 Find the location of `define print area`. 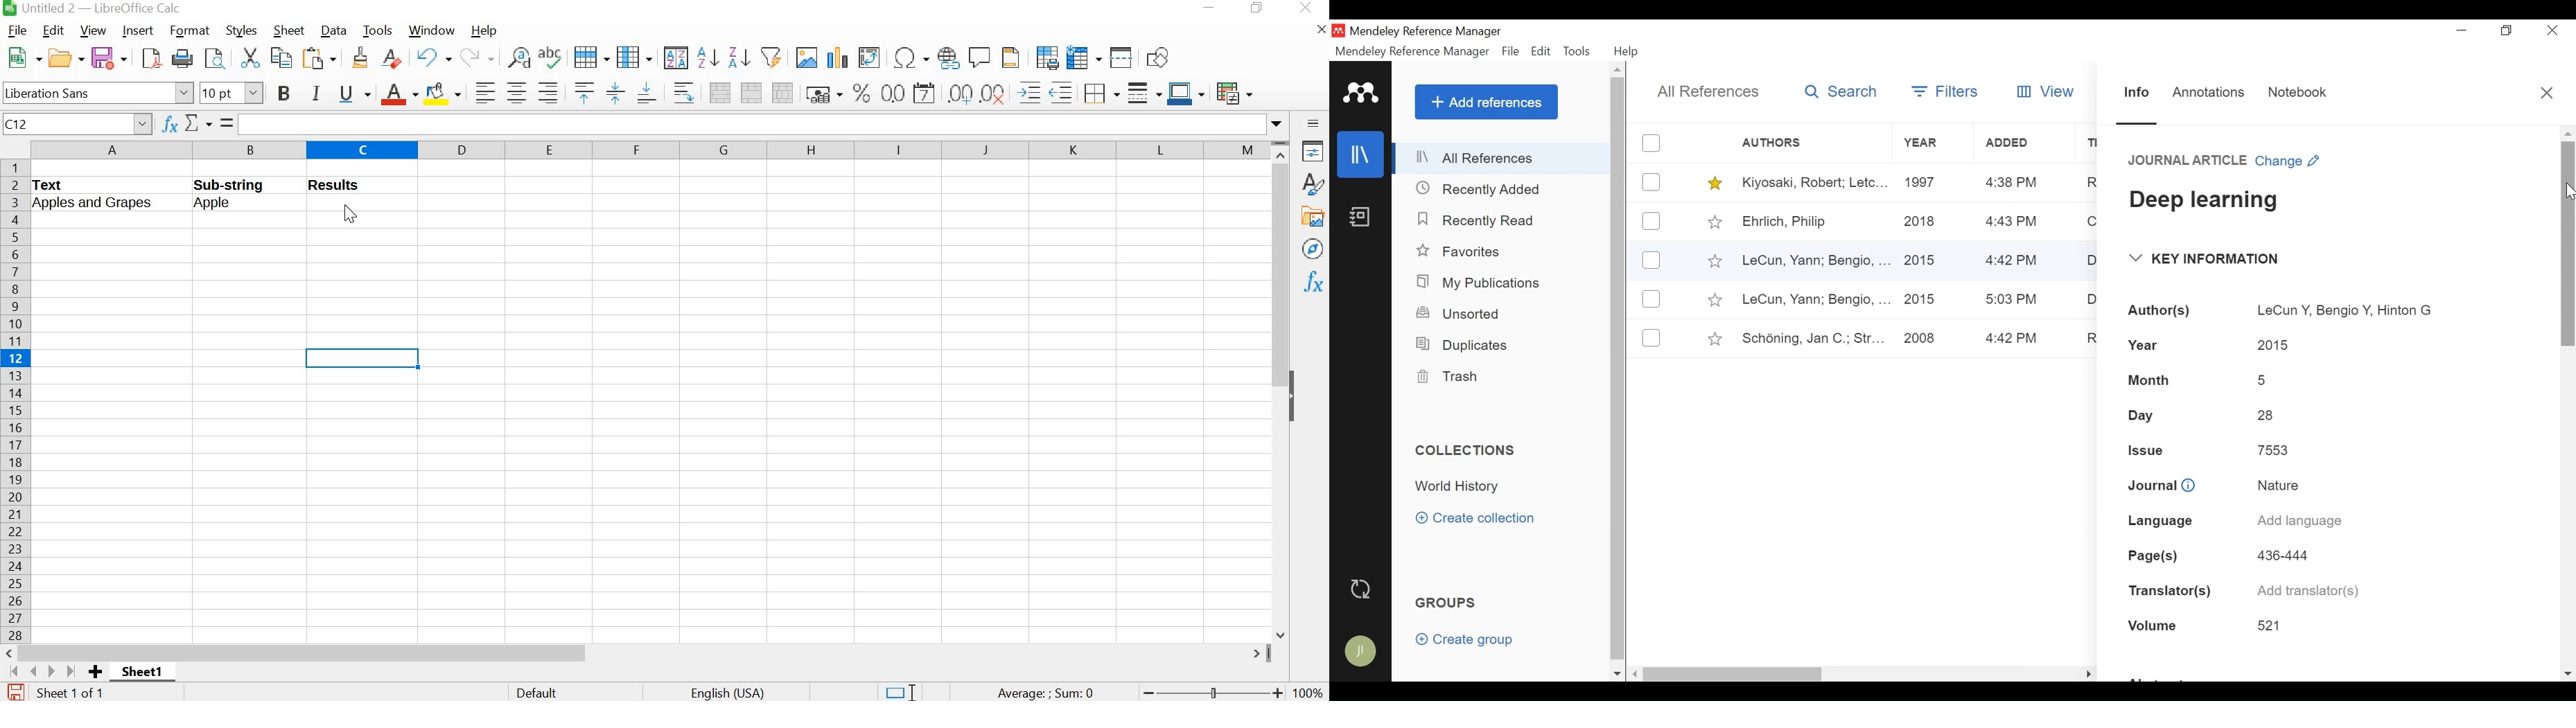

define print area is located at coordinates (1046, 56).